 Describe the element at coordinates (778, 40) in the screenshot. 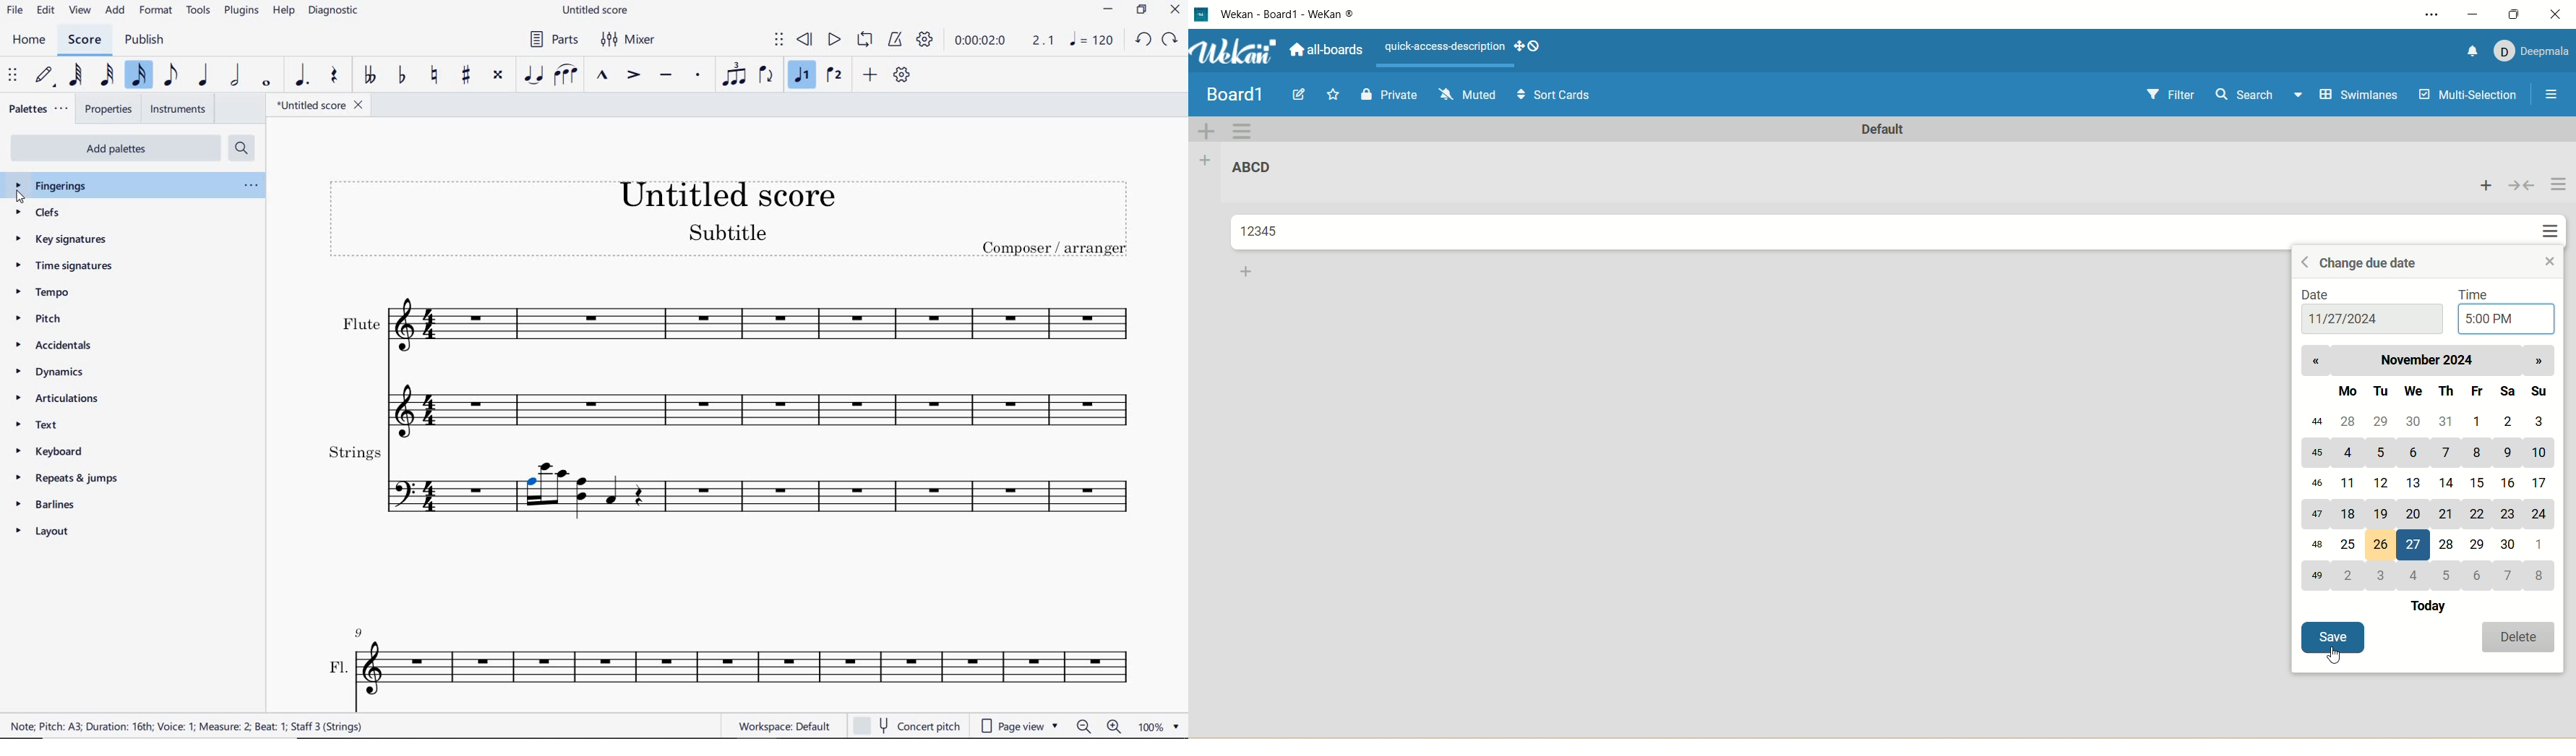

I see `select to move` at that location.